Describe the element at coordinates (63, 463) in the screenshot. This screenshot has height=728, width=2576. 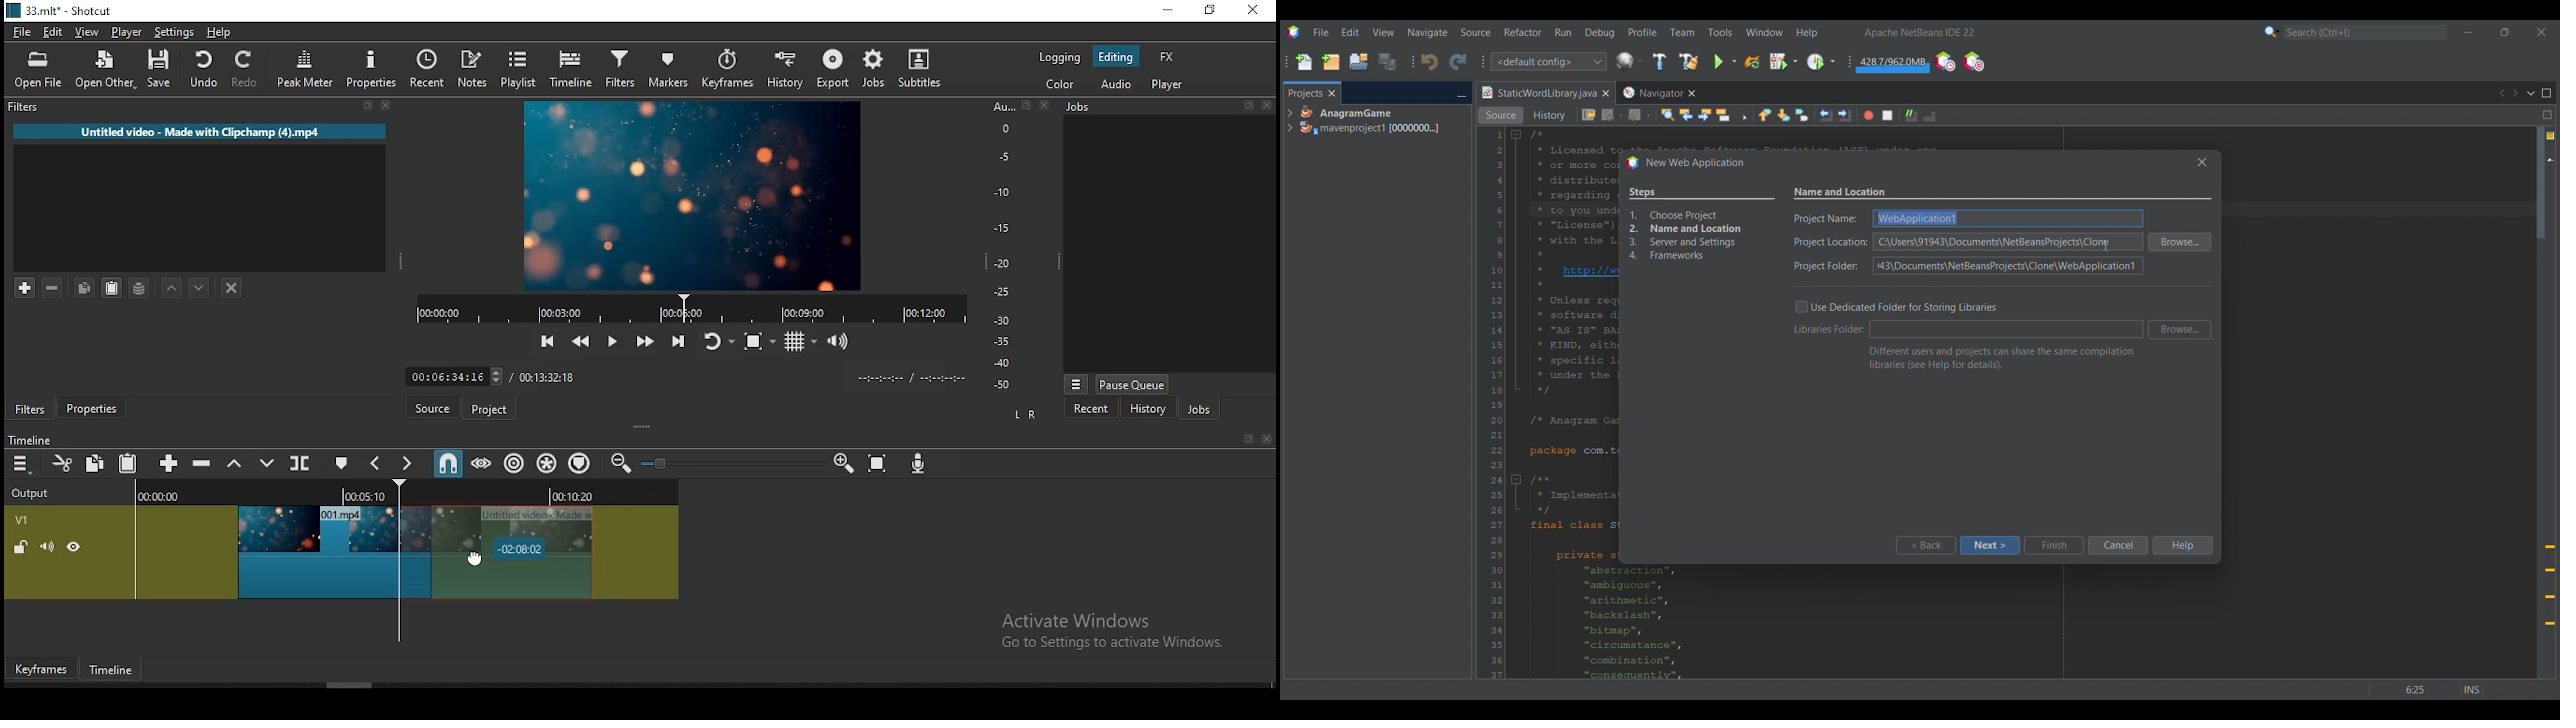
I see `cut` at that location.